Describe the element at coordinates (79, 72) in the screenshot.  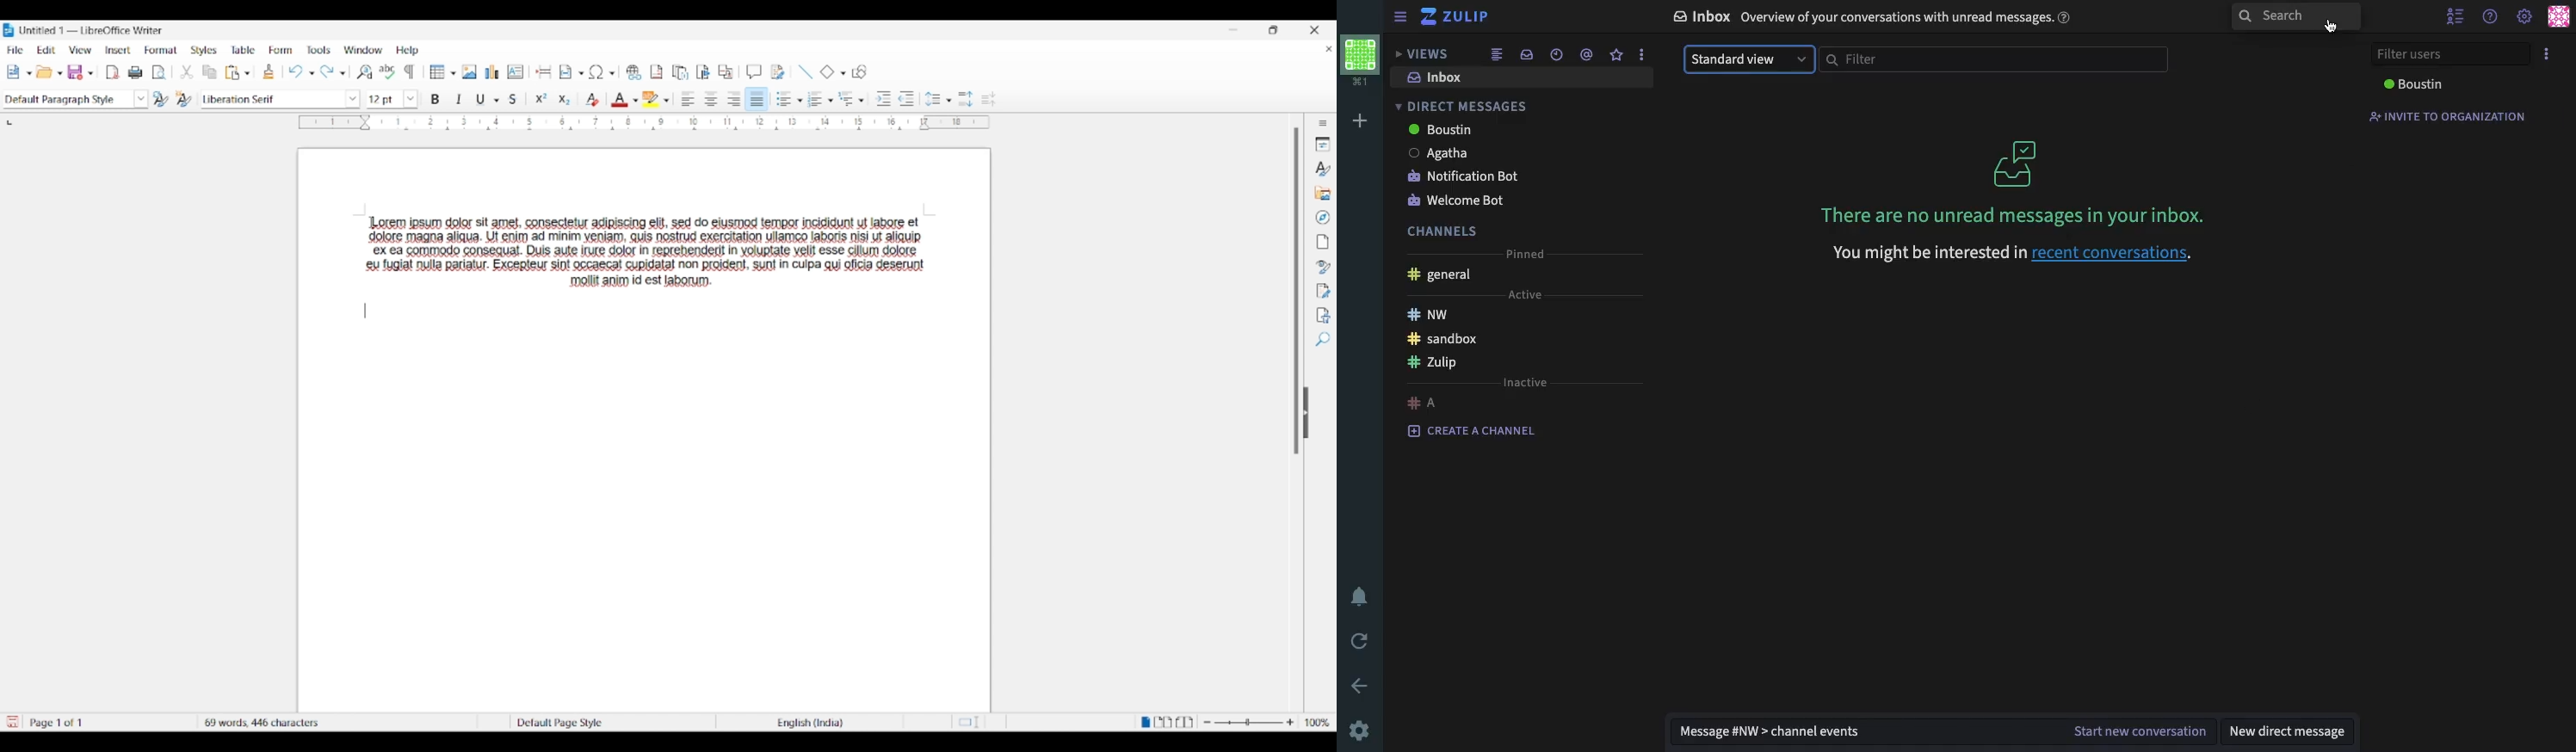
I see `Selected save option` at that location.